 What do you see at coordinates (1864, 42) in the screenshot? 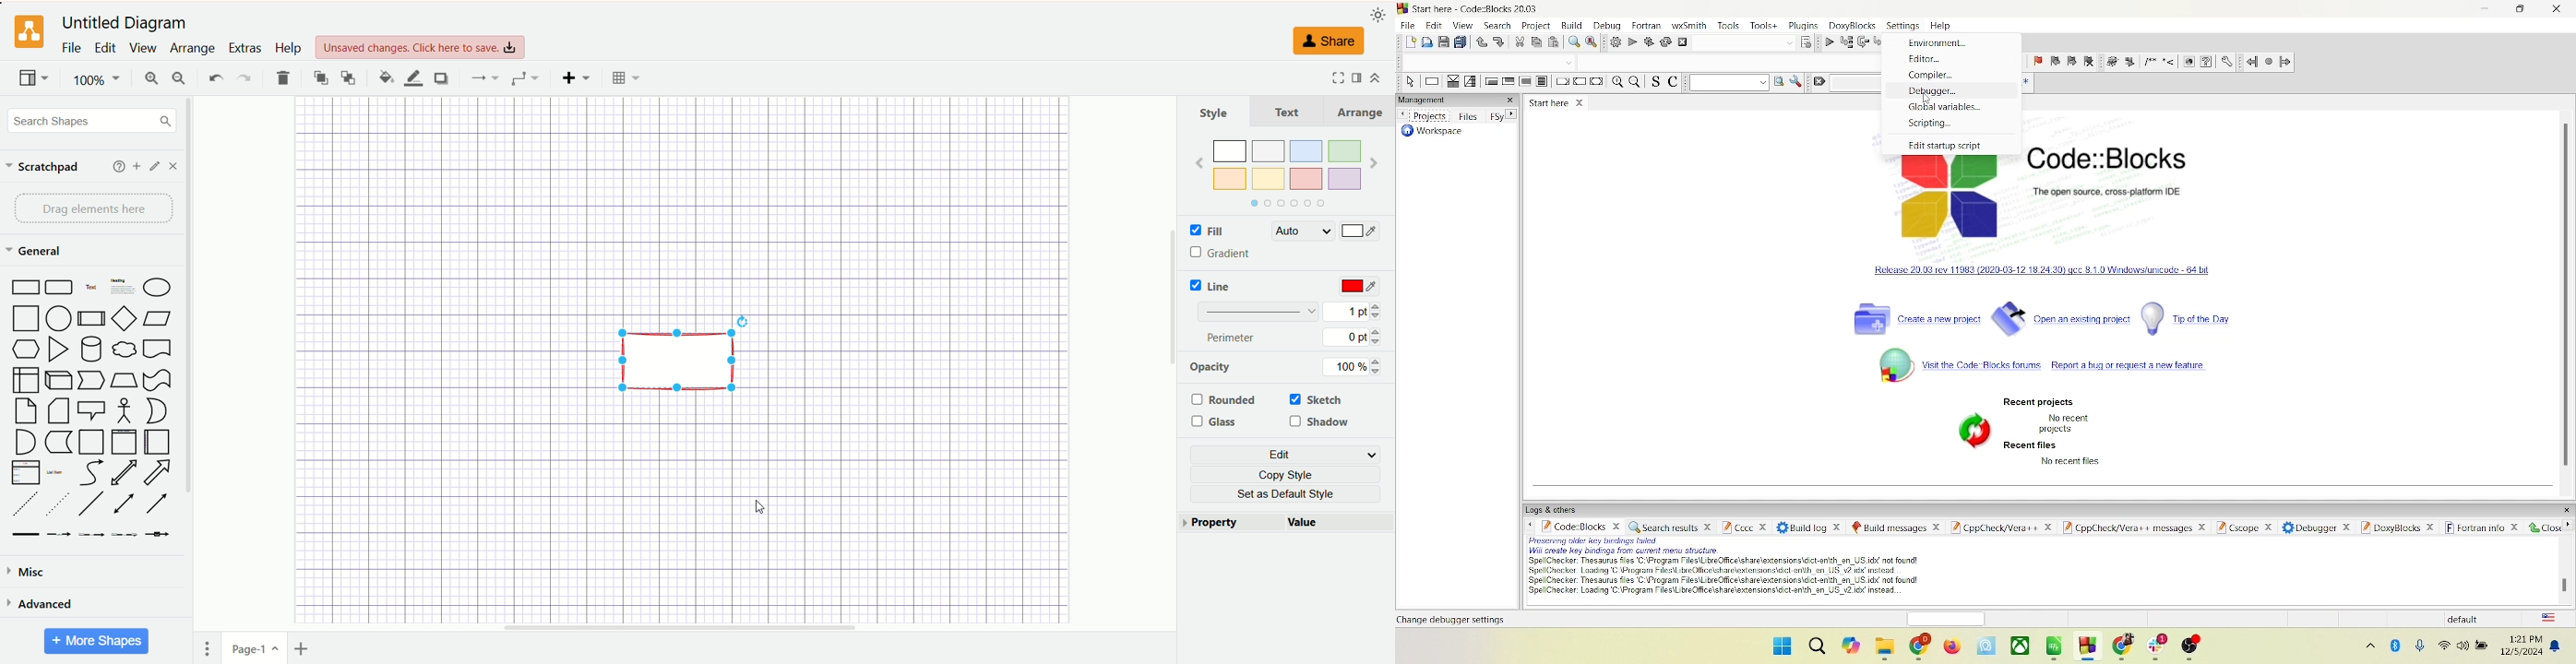
I see `next line` at bounding box center [1864, 42].